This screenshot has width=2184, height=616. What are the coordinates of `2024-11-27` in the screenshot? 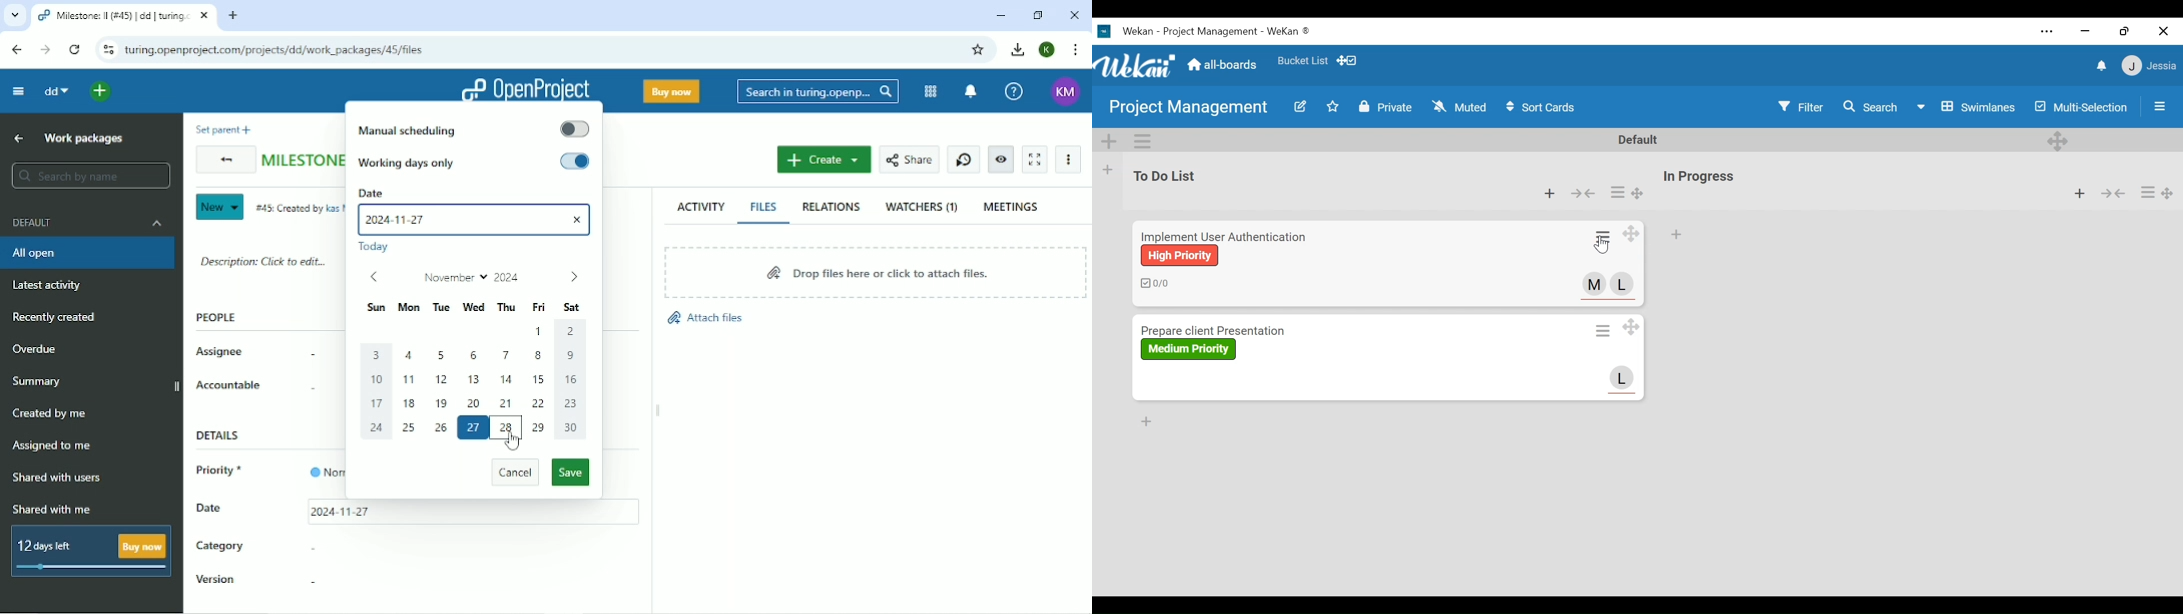 It's located at (406, 221).